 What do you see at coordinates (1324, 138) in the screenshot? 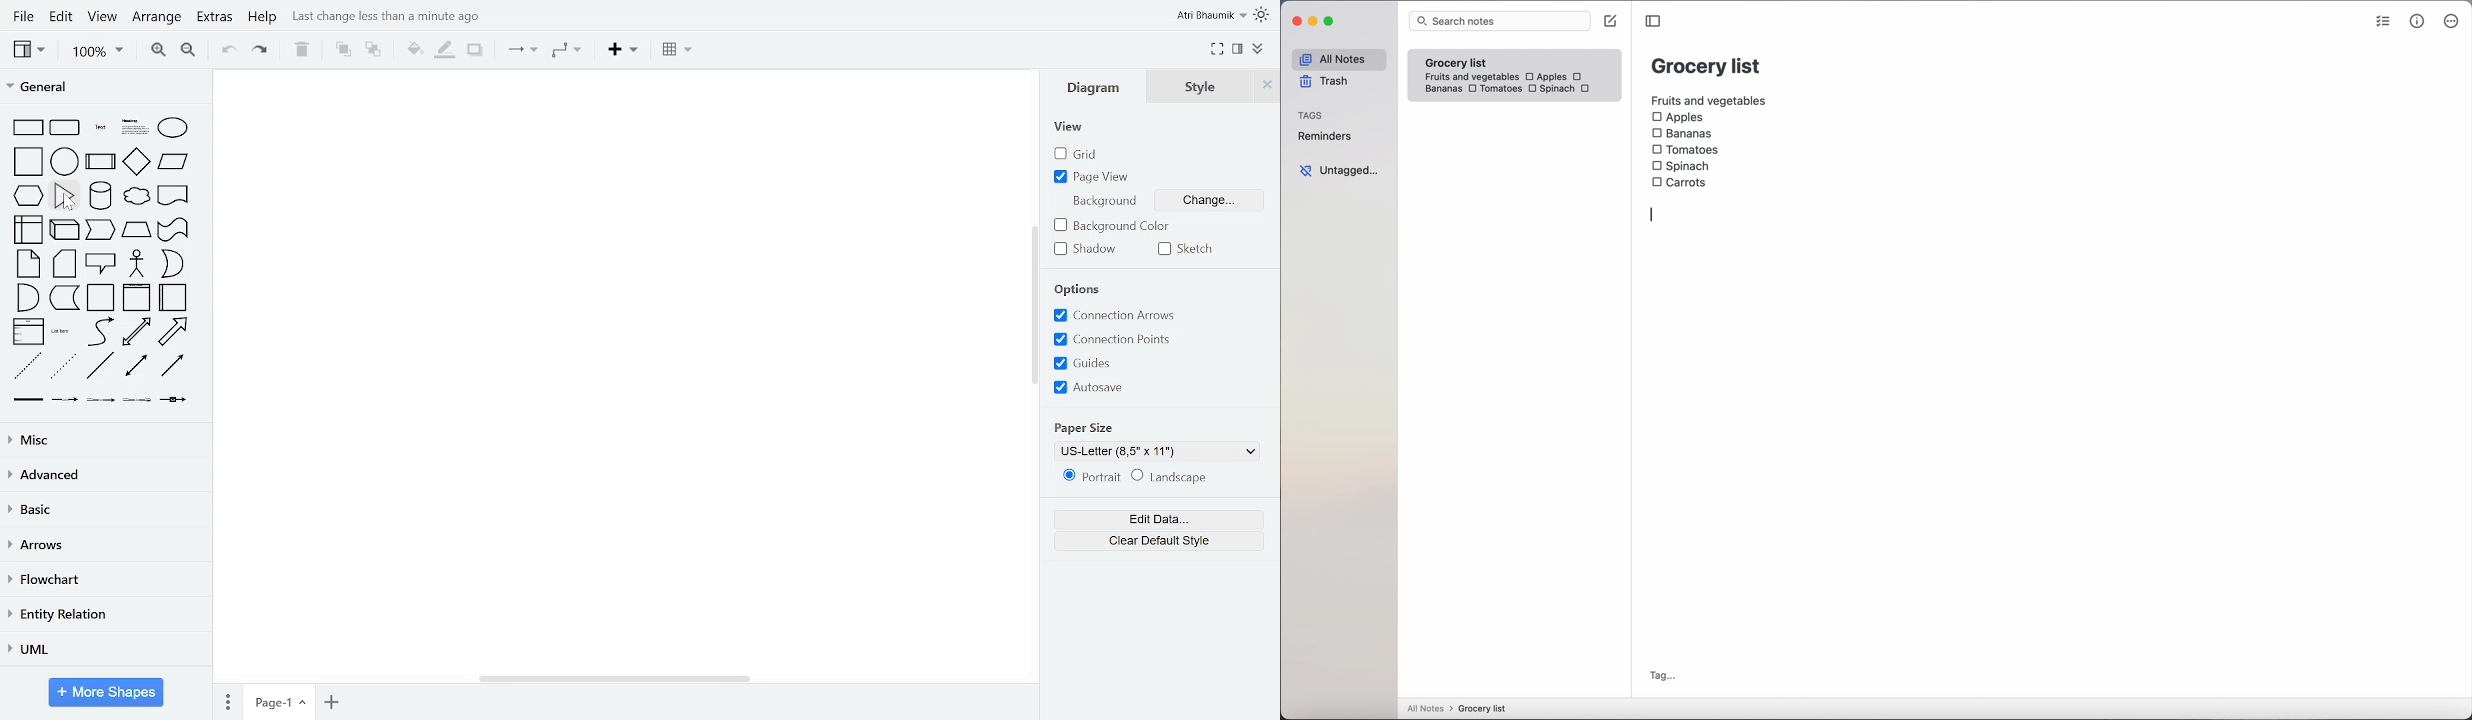
I see `reminders` at bounding box center [1324, 138].